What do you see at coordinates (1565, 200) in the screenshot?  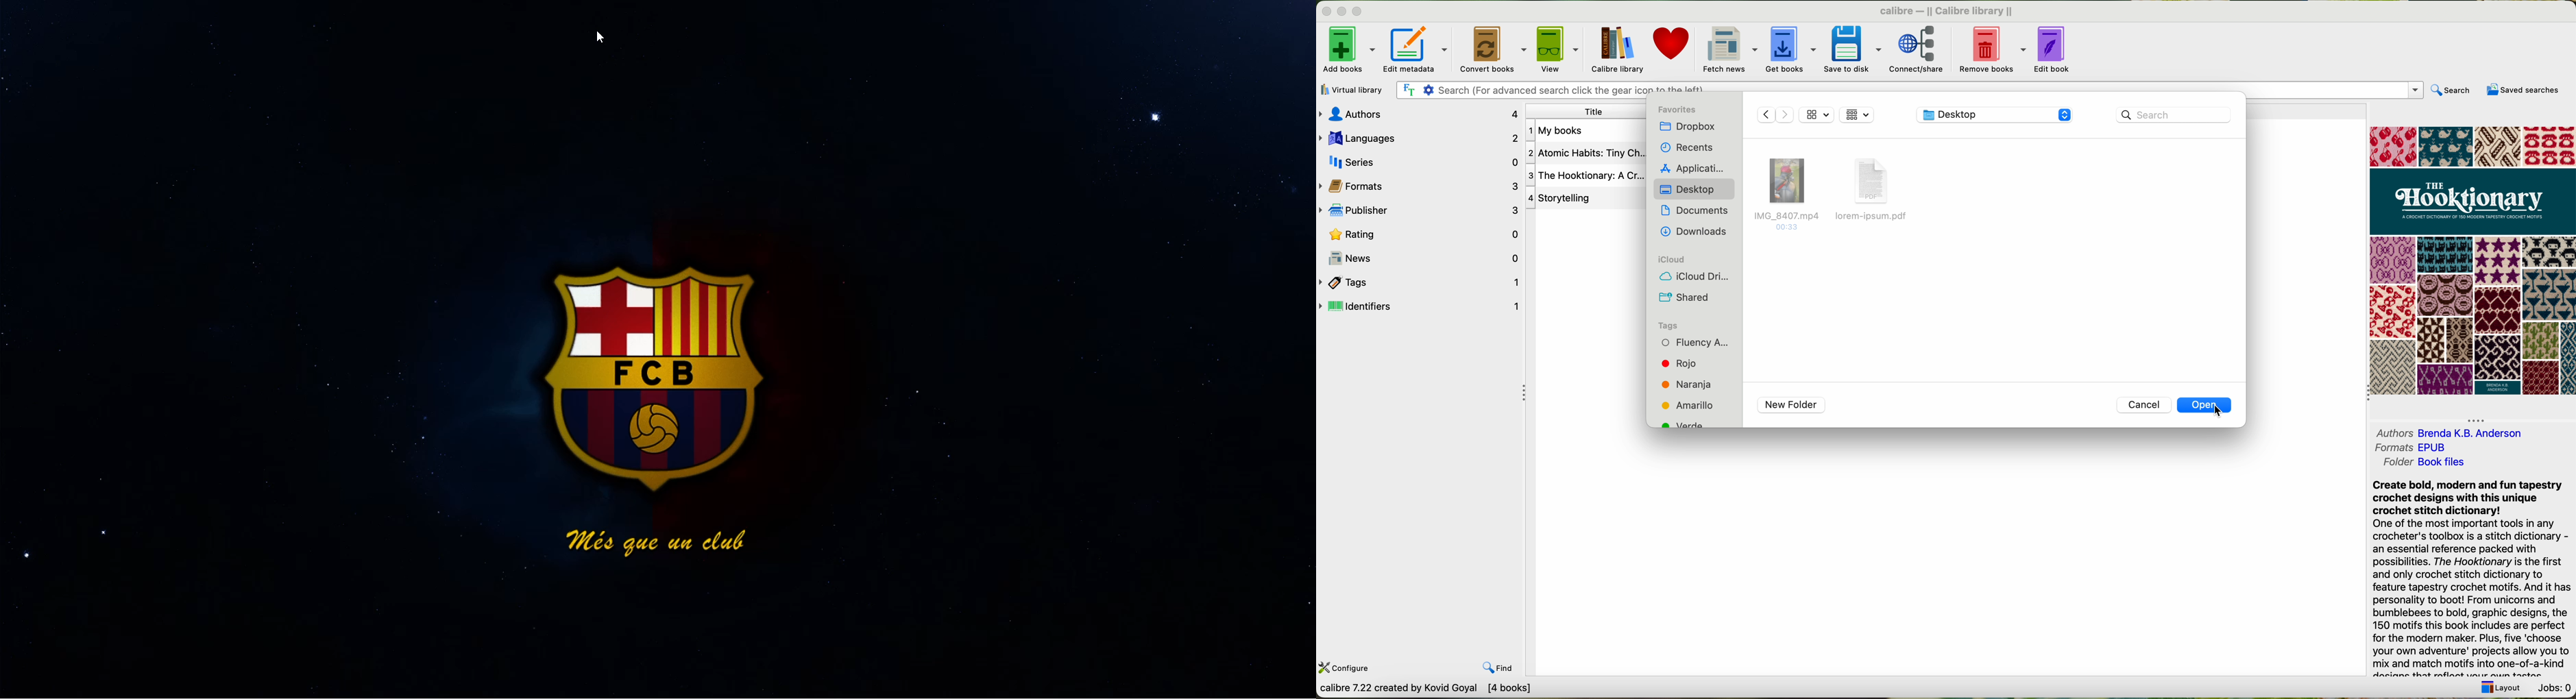 I see `4 Stroy Telling` at bounding box center [1565, 200].